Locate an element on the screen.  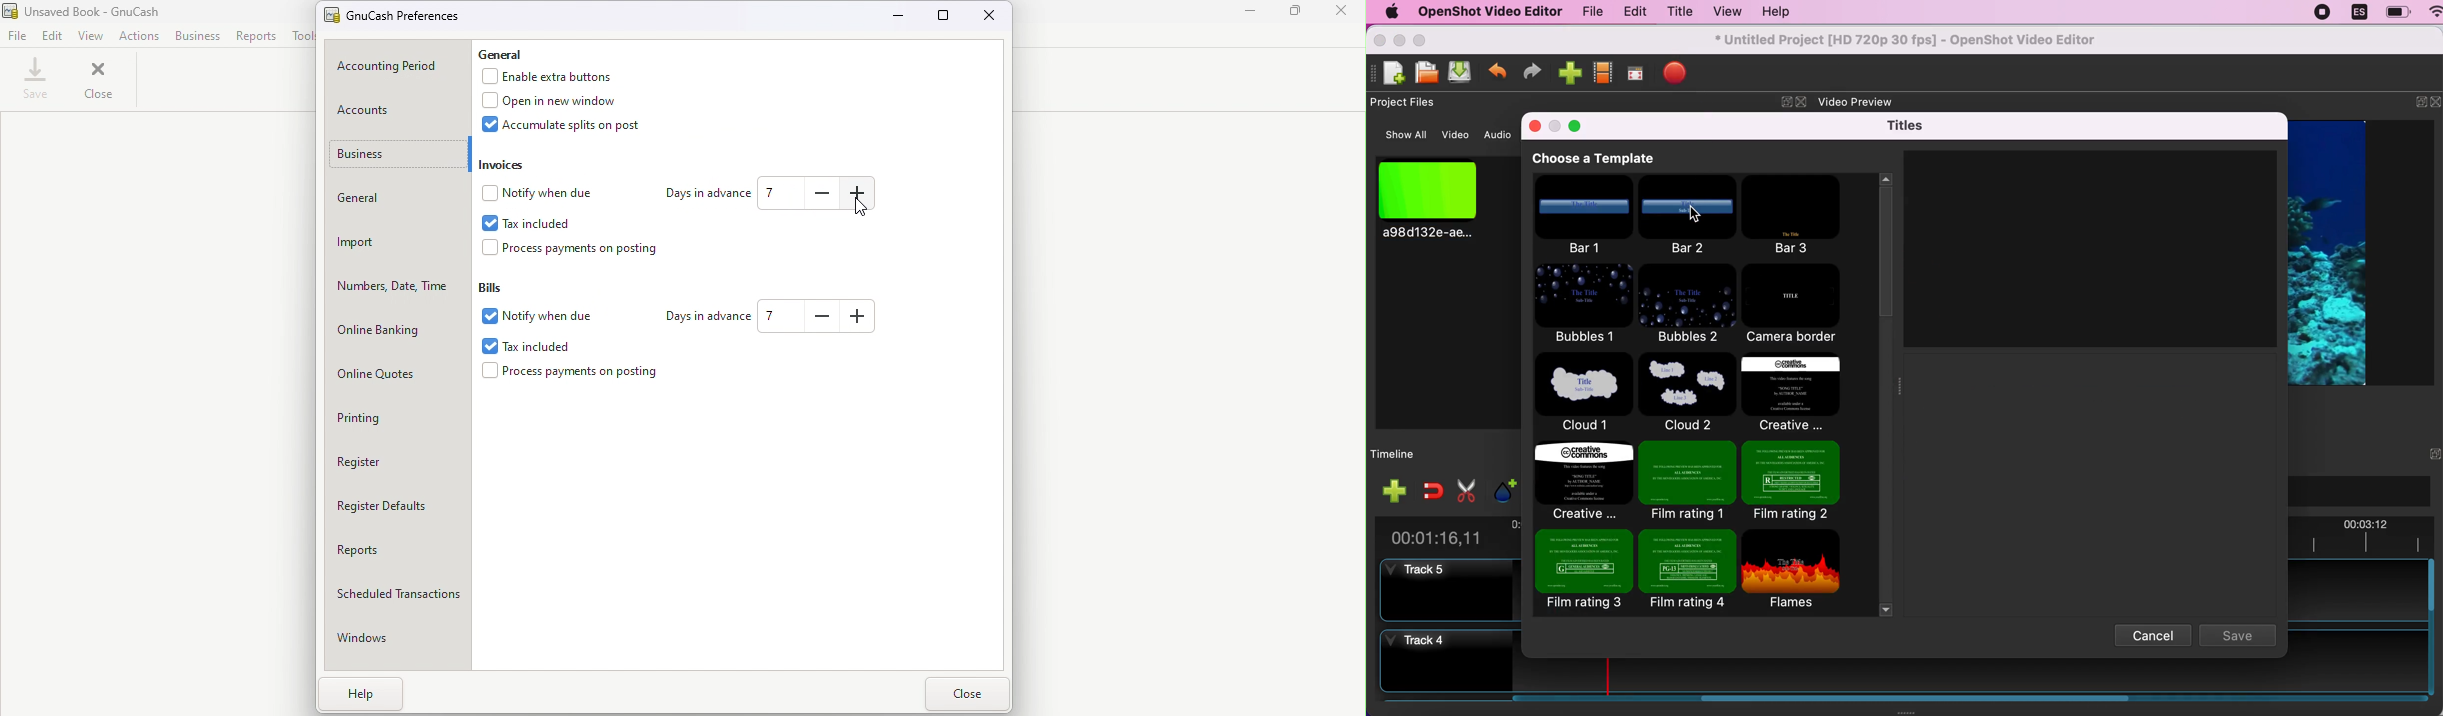
file is located at coordinates (1587, 11).